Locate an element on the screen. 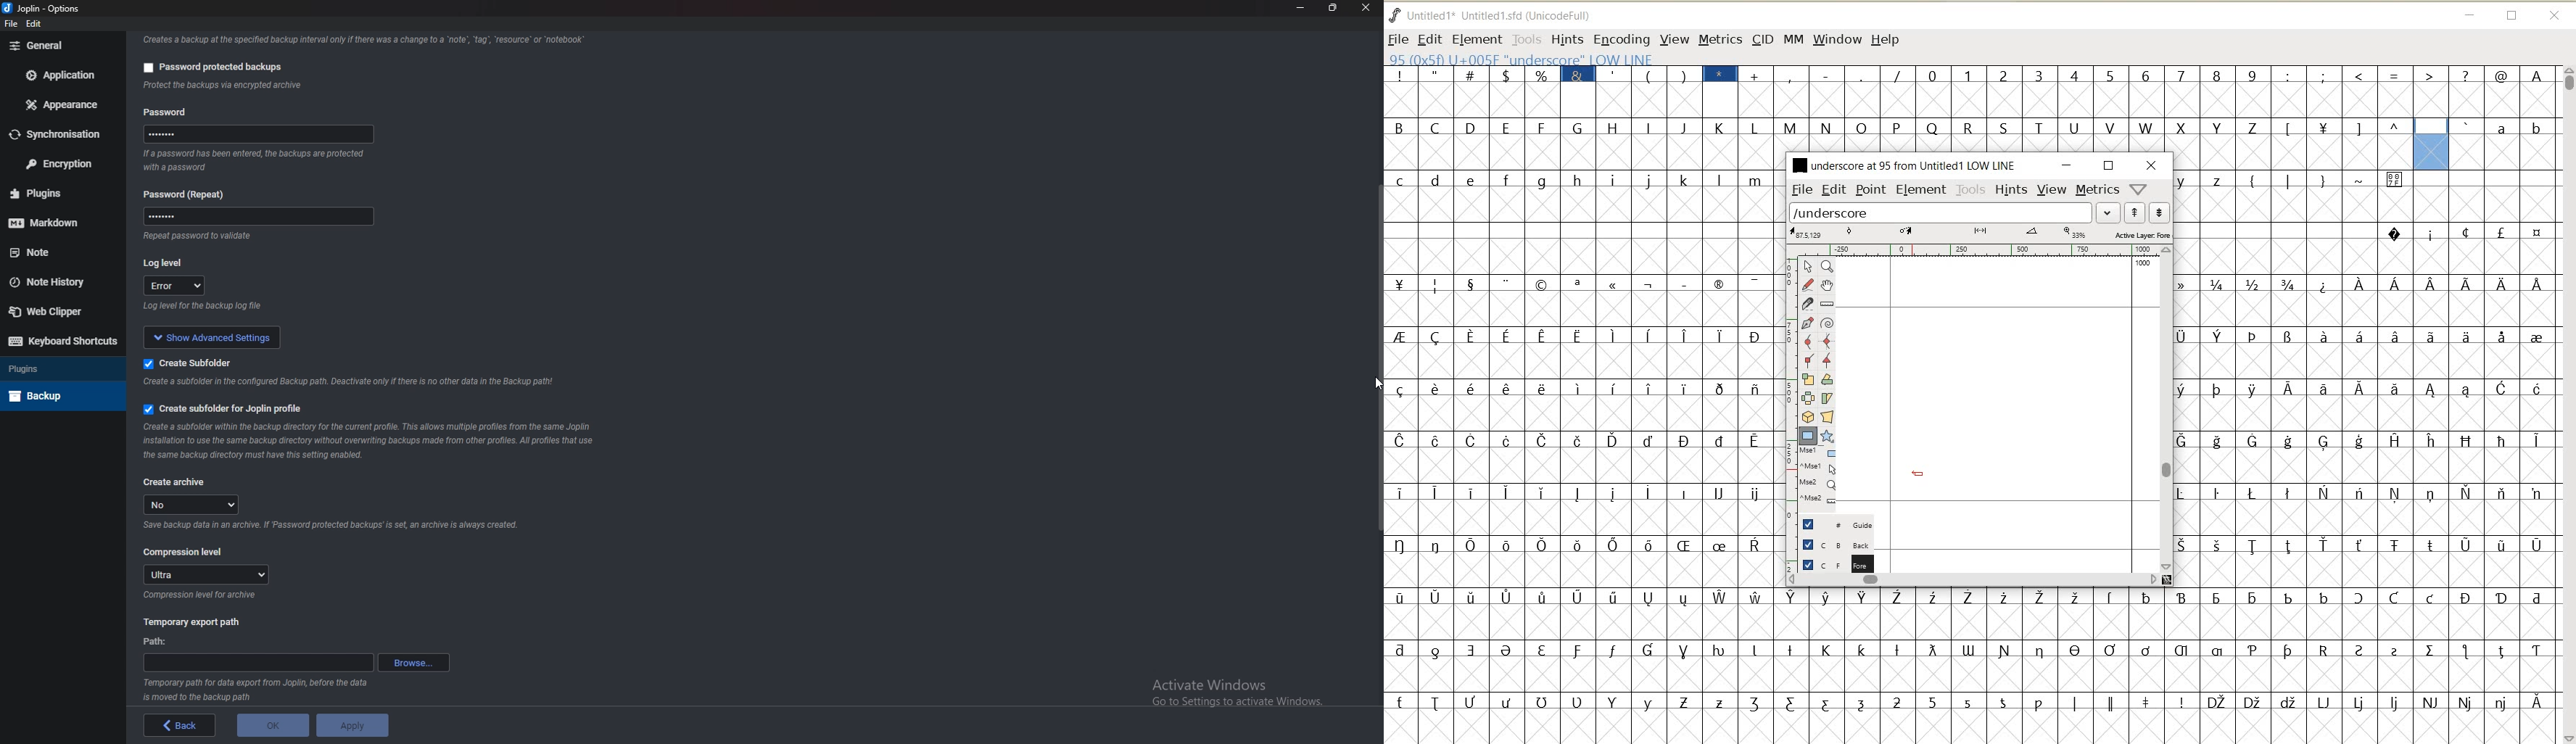 The image size is (2576, 756). HINTS is located at coordinates (1566, 39).